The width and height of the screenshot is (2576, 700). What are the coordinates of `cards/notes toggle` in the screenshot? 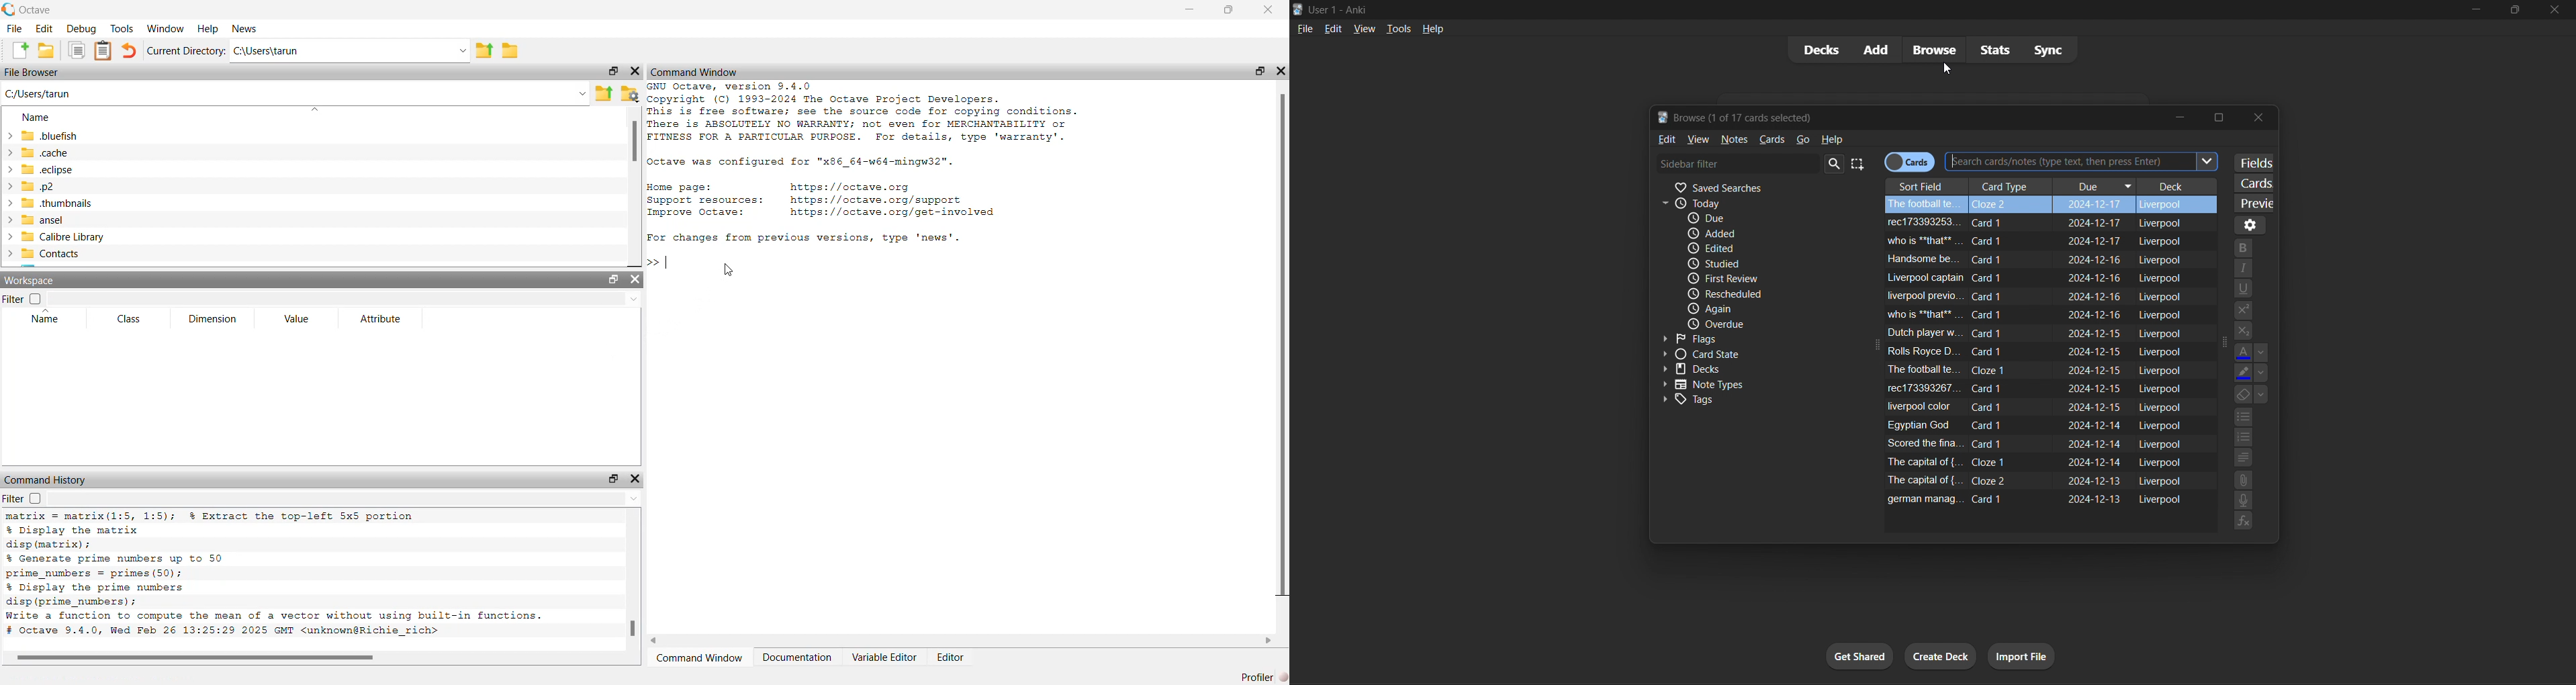 It's located at (1909, 162).